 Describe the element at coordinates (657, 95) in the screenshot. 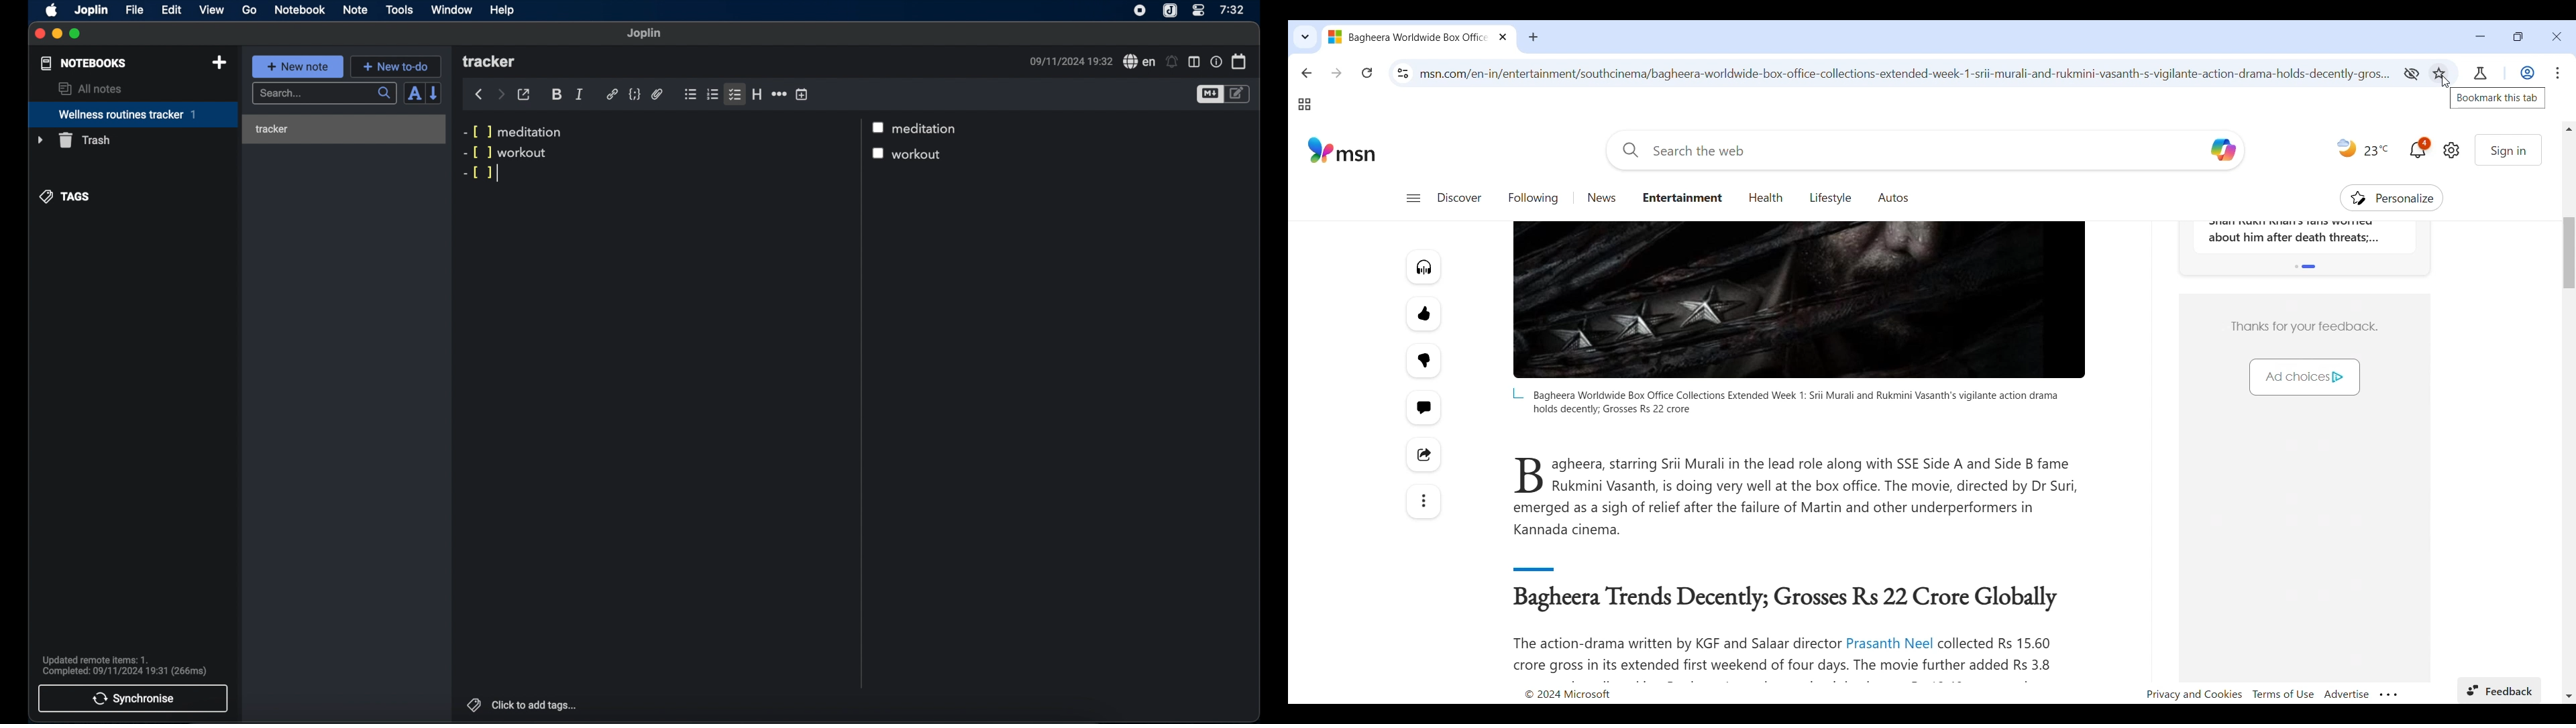

I see `attach file` at that location.